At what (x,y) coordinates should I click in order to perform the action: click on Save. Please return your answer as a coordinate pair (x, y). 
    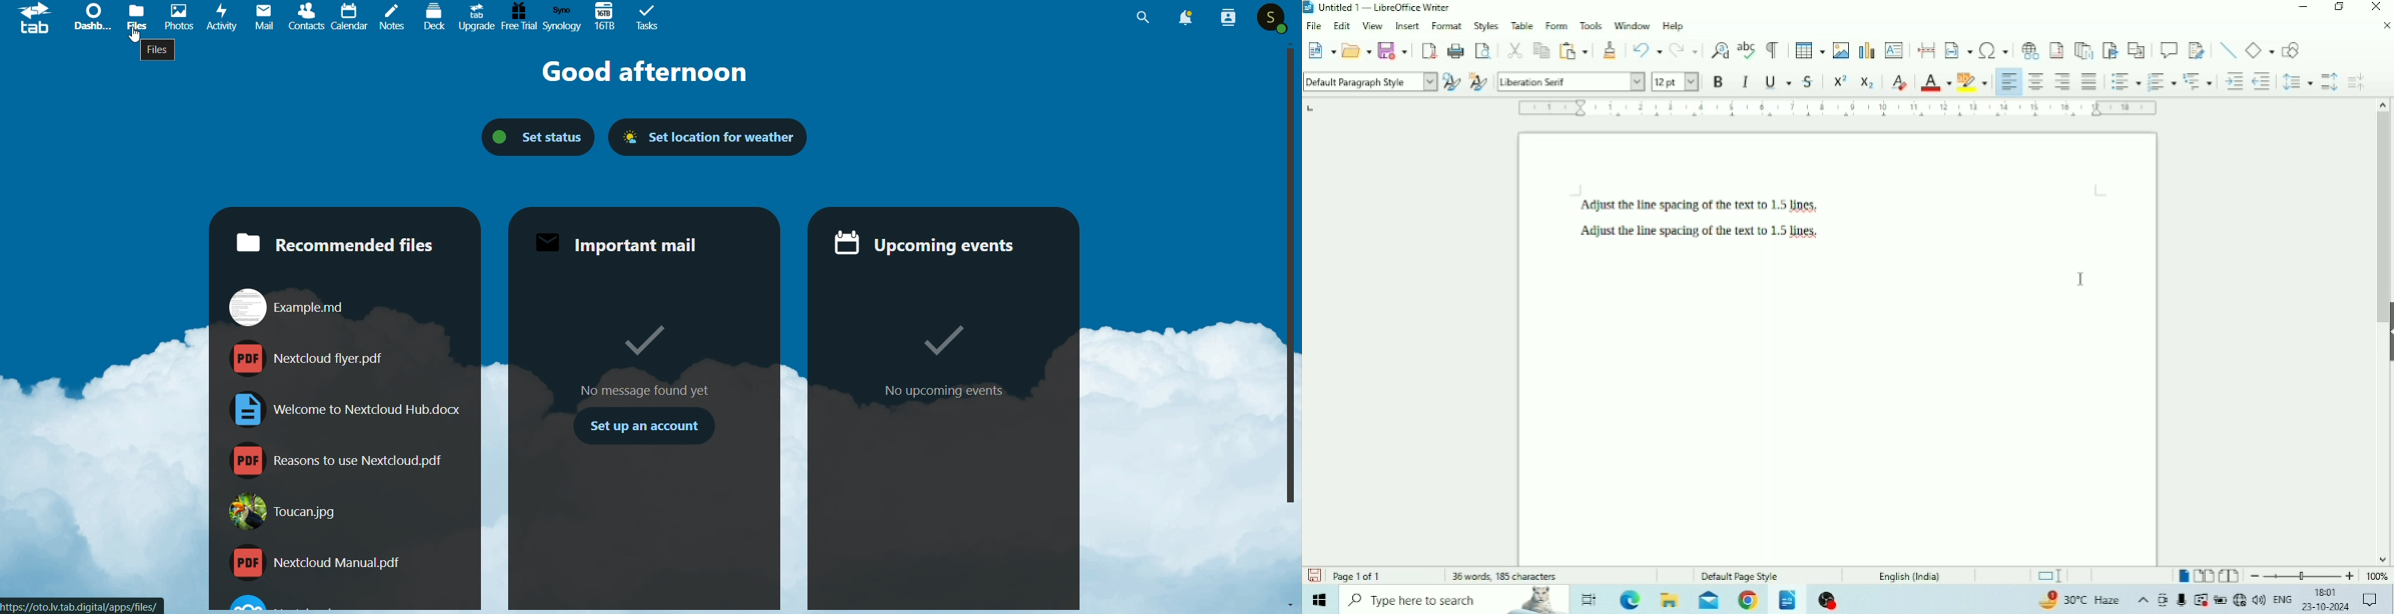
    Looking at the image, I should click on (1314, 575).